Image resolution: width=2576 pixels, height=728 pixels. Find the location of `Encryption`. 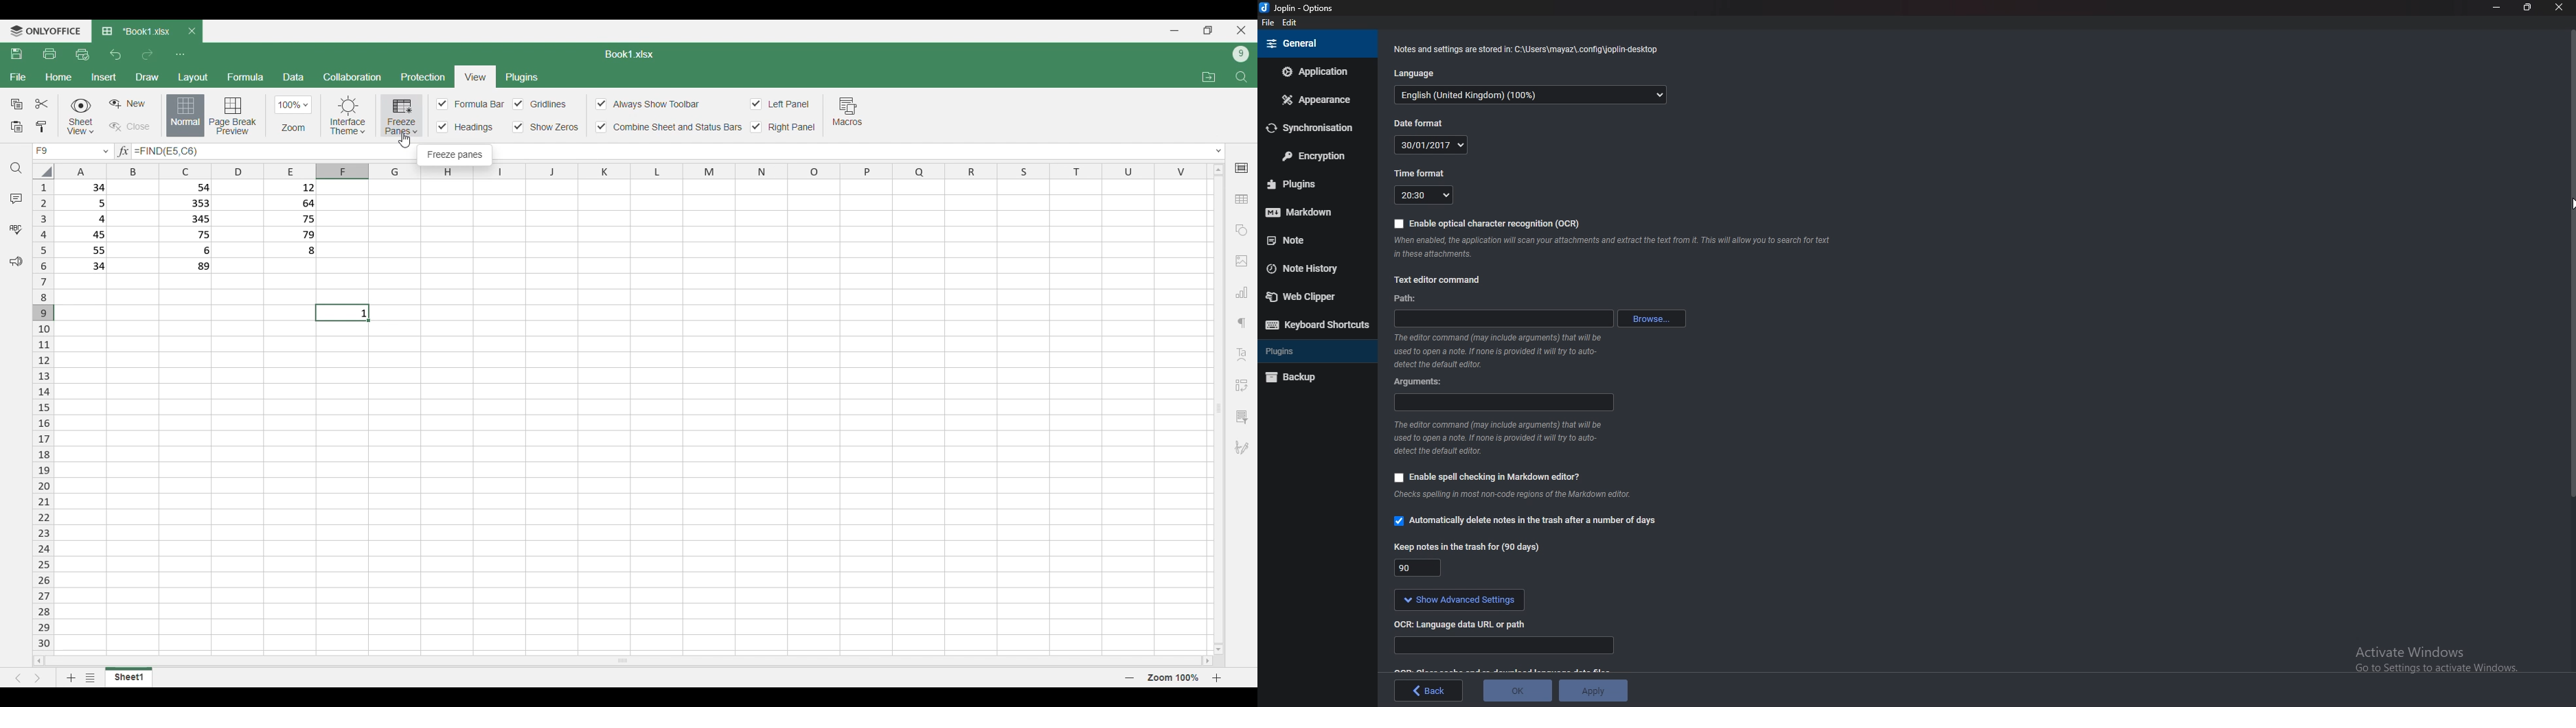

Encryption is located at coordinates (1315, 155).